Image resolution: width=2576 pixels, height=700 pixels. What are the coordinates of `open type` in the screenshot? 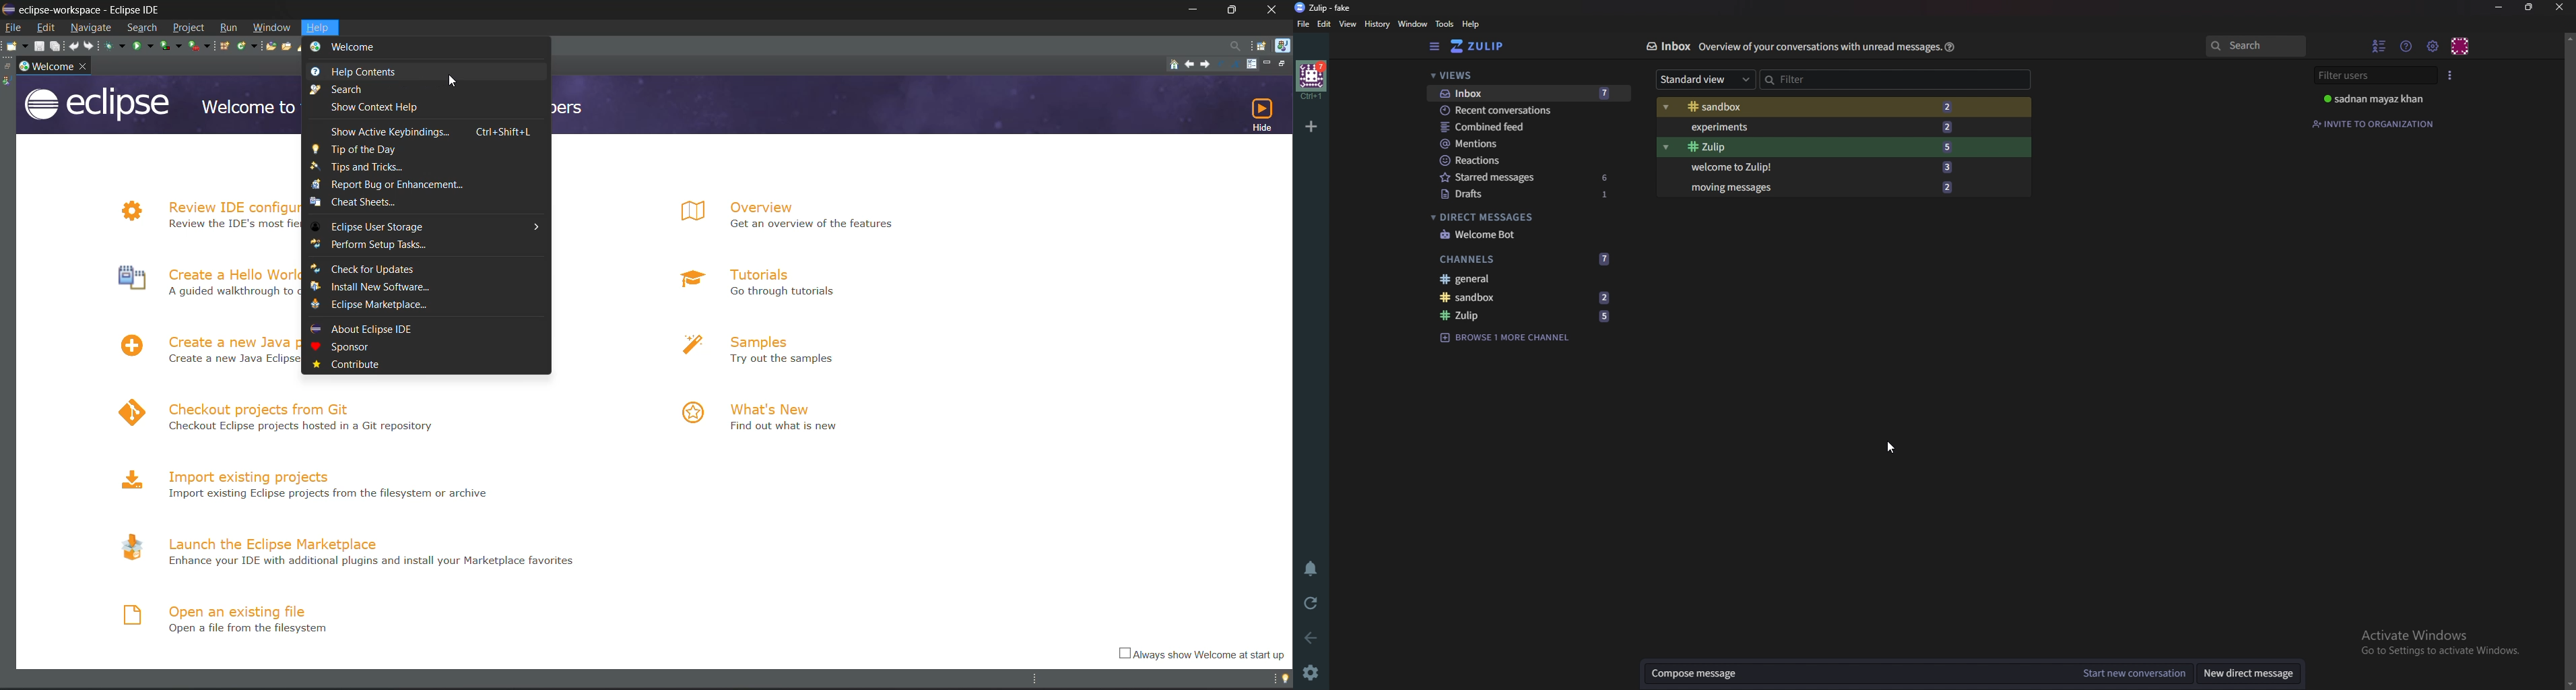 It's located at (269, 45).